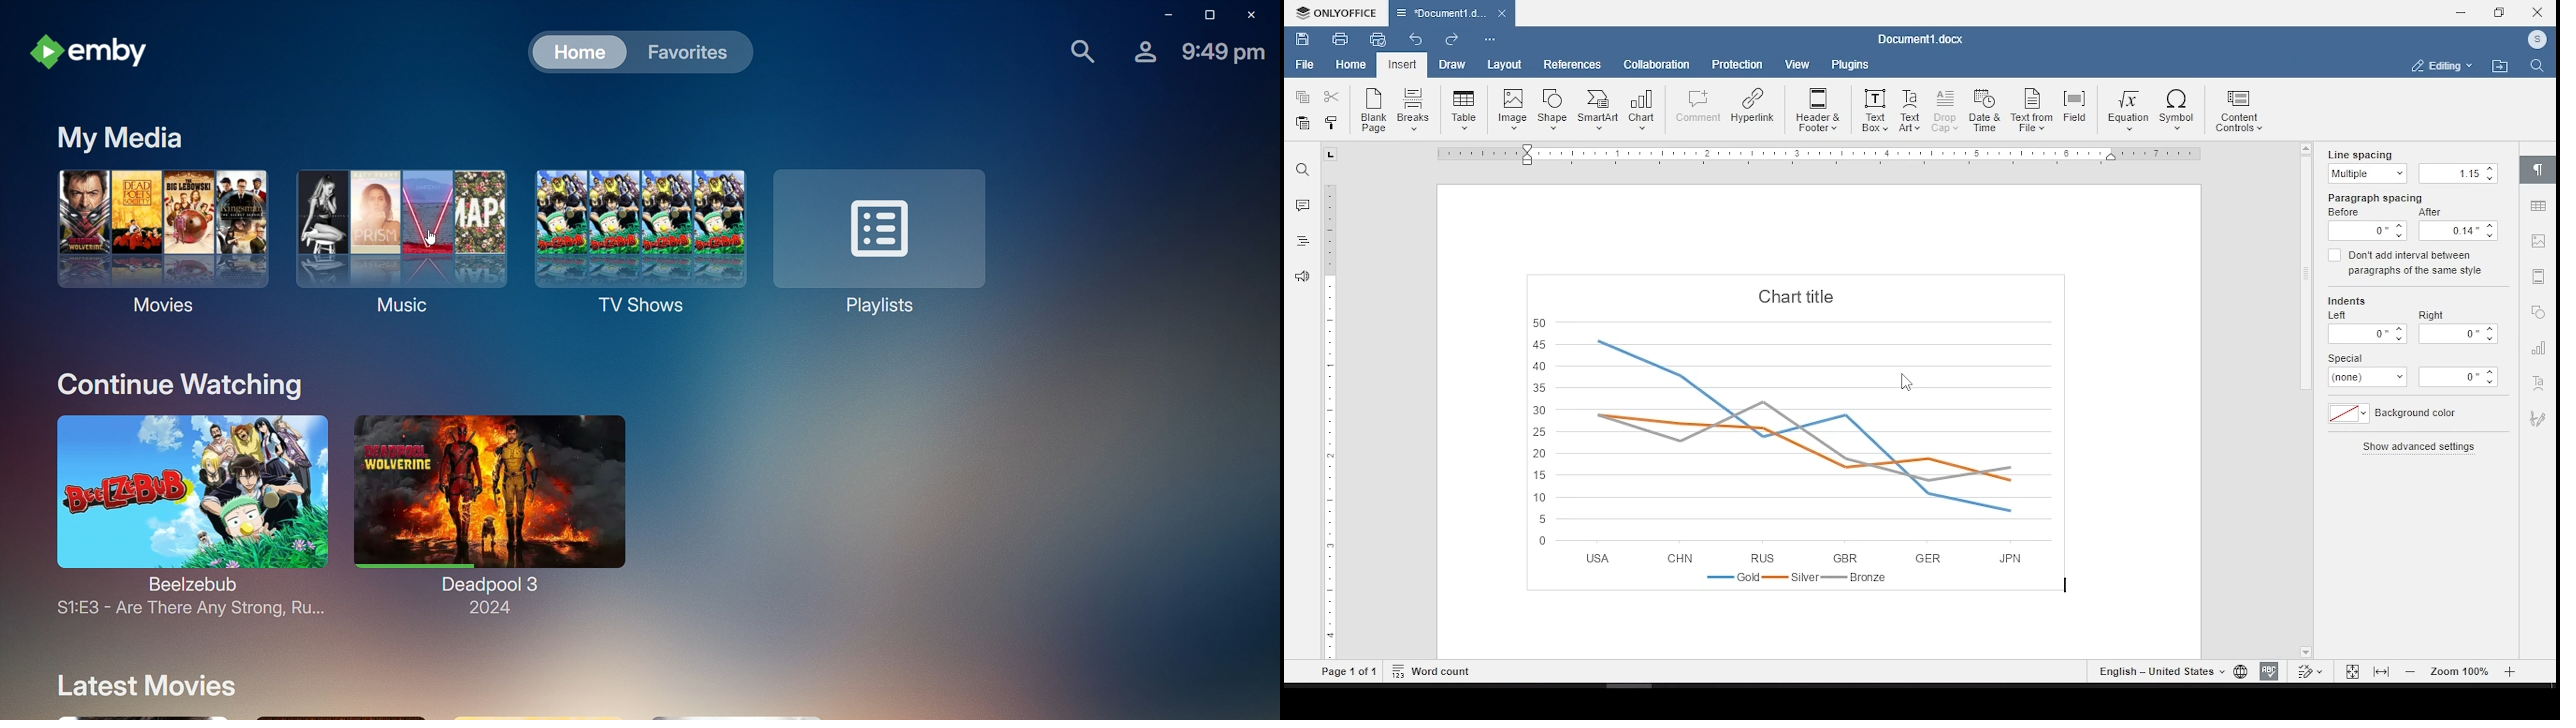  I want to click on drop cap, so click(1946, 111).